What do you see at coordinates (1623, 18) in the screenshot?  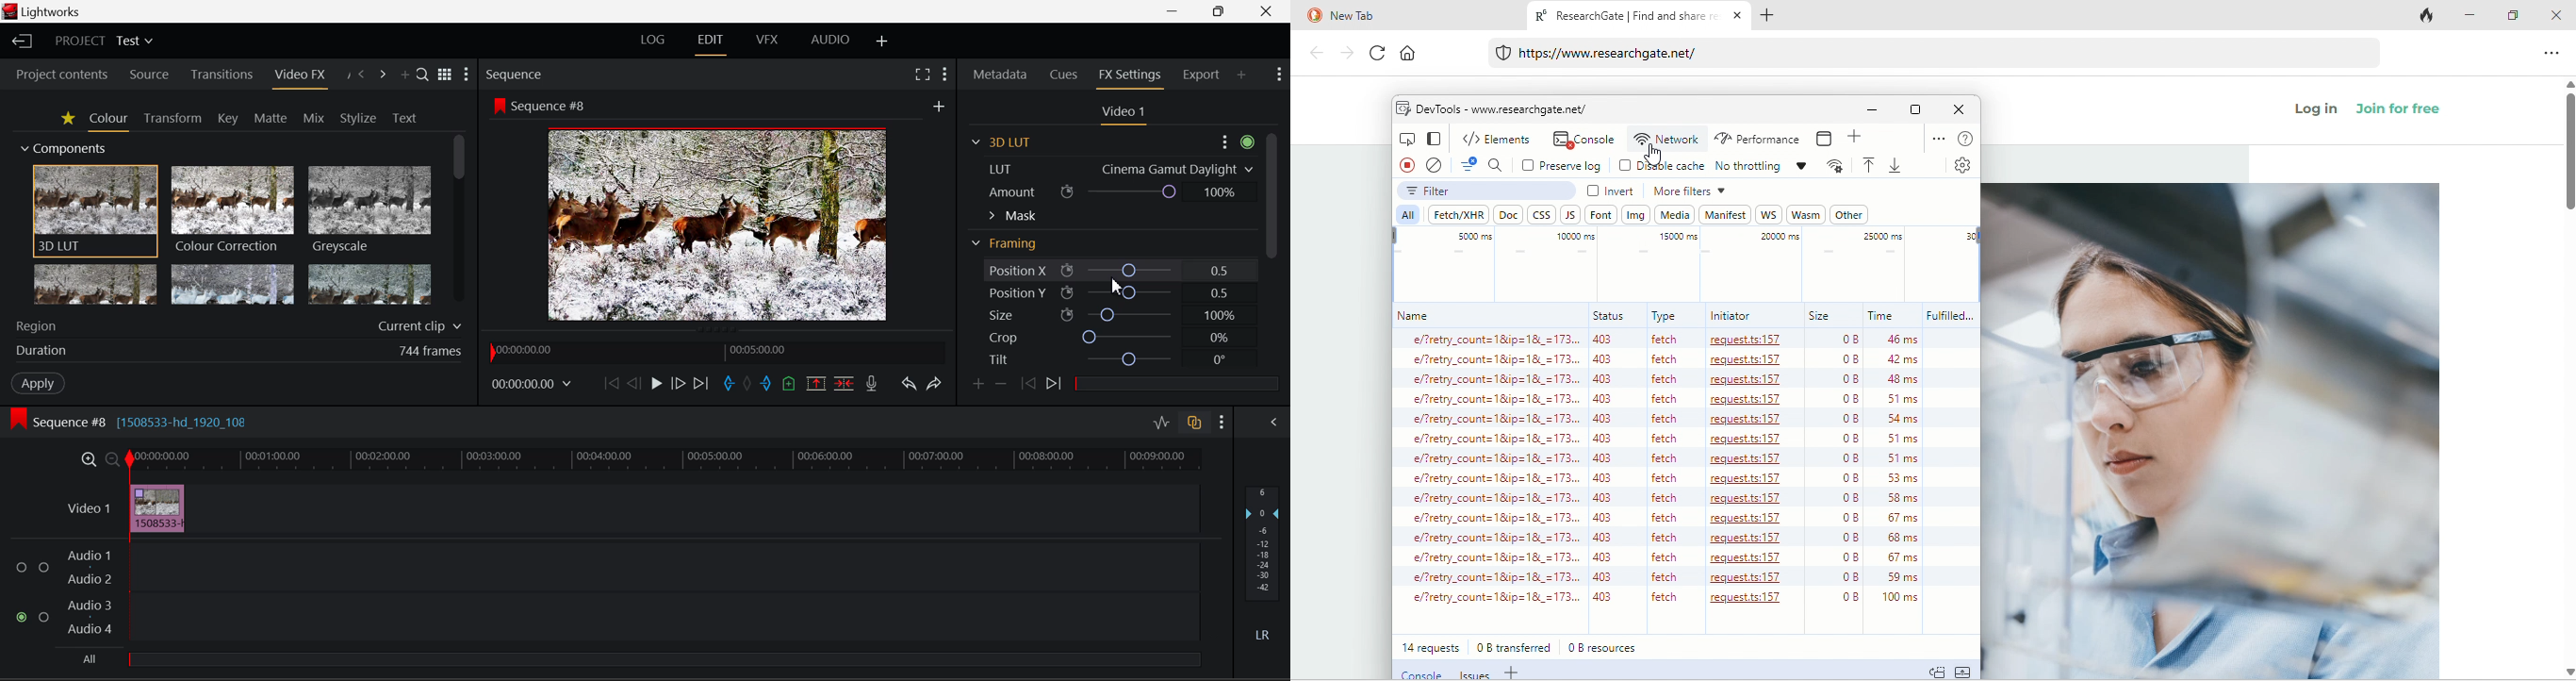 I see `ResearchGate | Find and share` at bounding box center [1623, 18].